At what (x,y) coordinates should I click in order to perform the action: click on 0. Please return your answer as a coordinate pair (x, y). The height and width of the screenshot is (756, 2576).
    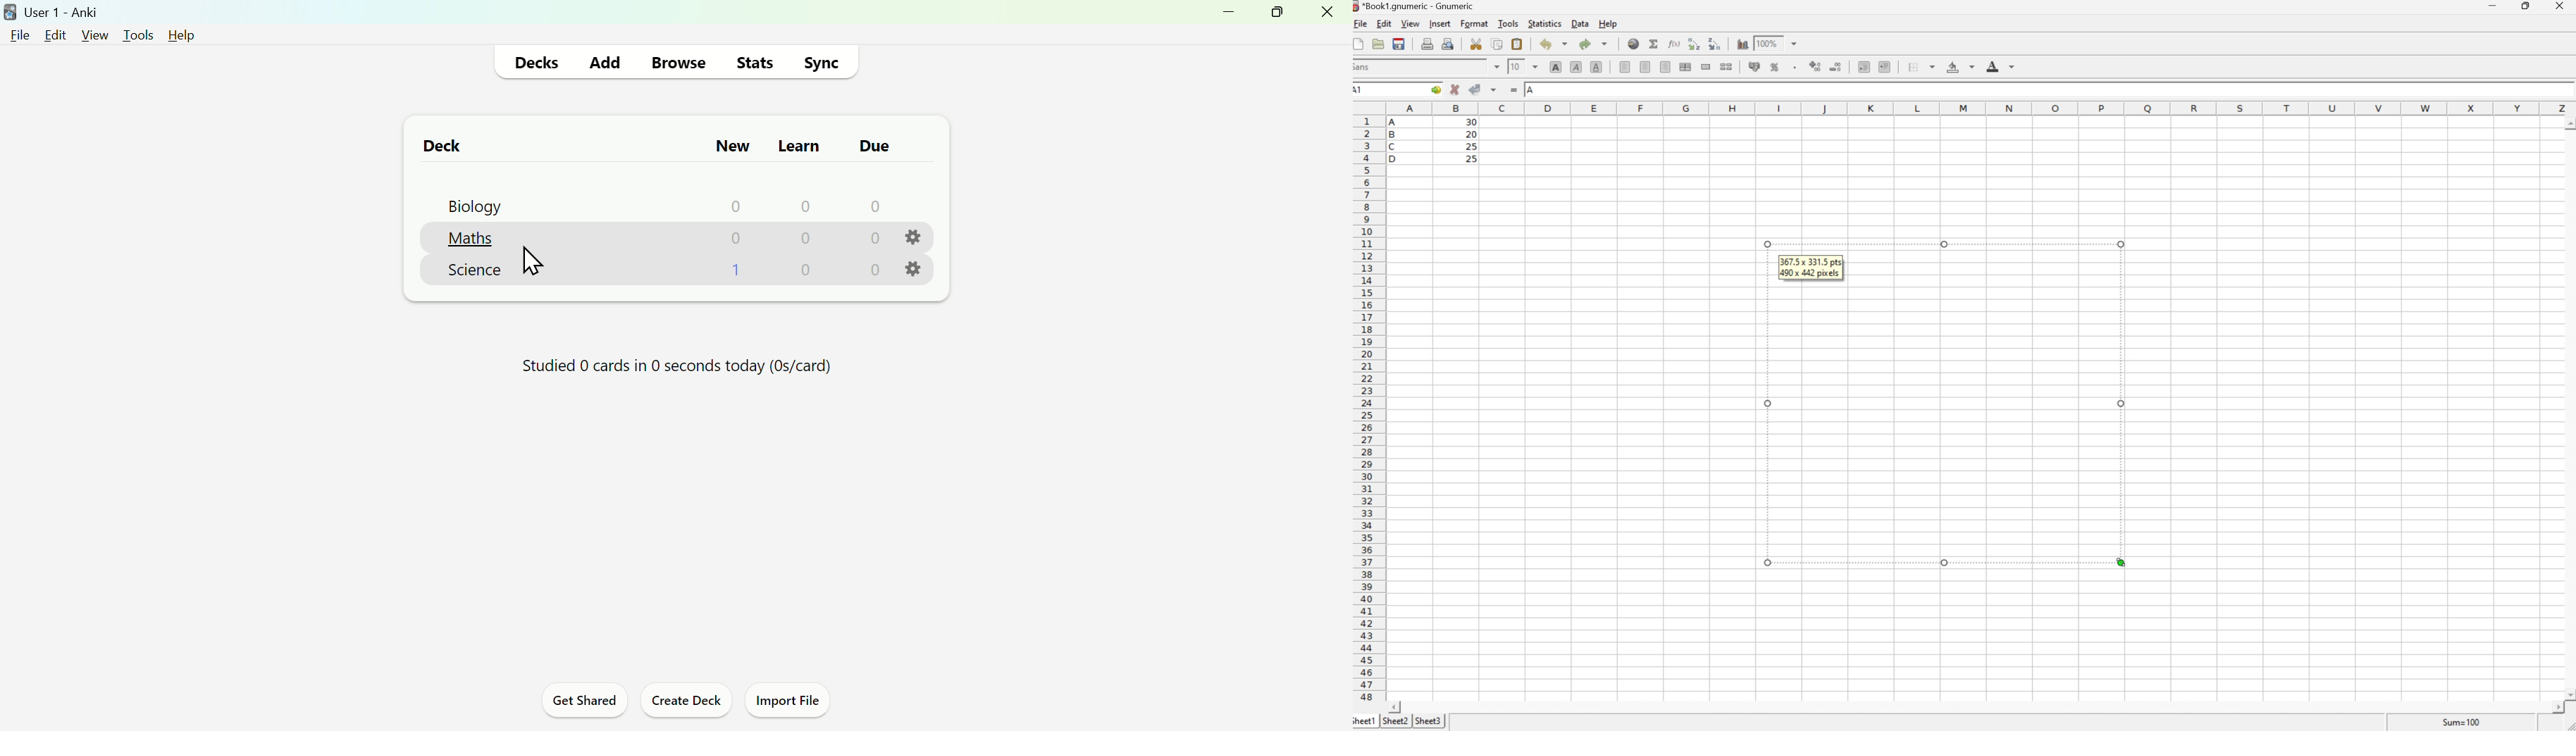
    Looking at the image, I should click on (871, 206).